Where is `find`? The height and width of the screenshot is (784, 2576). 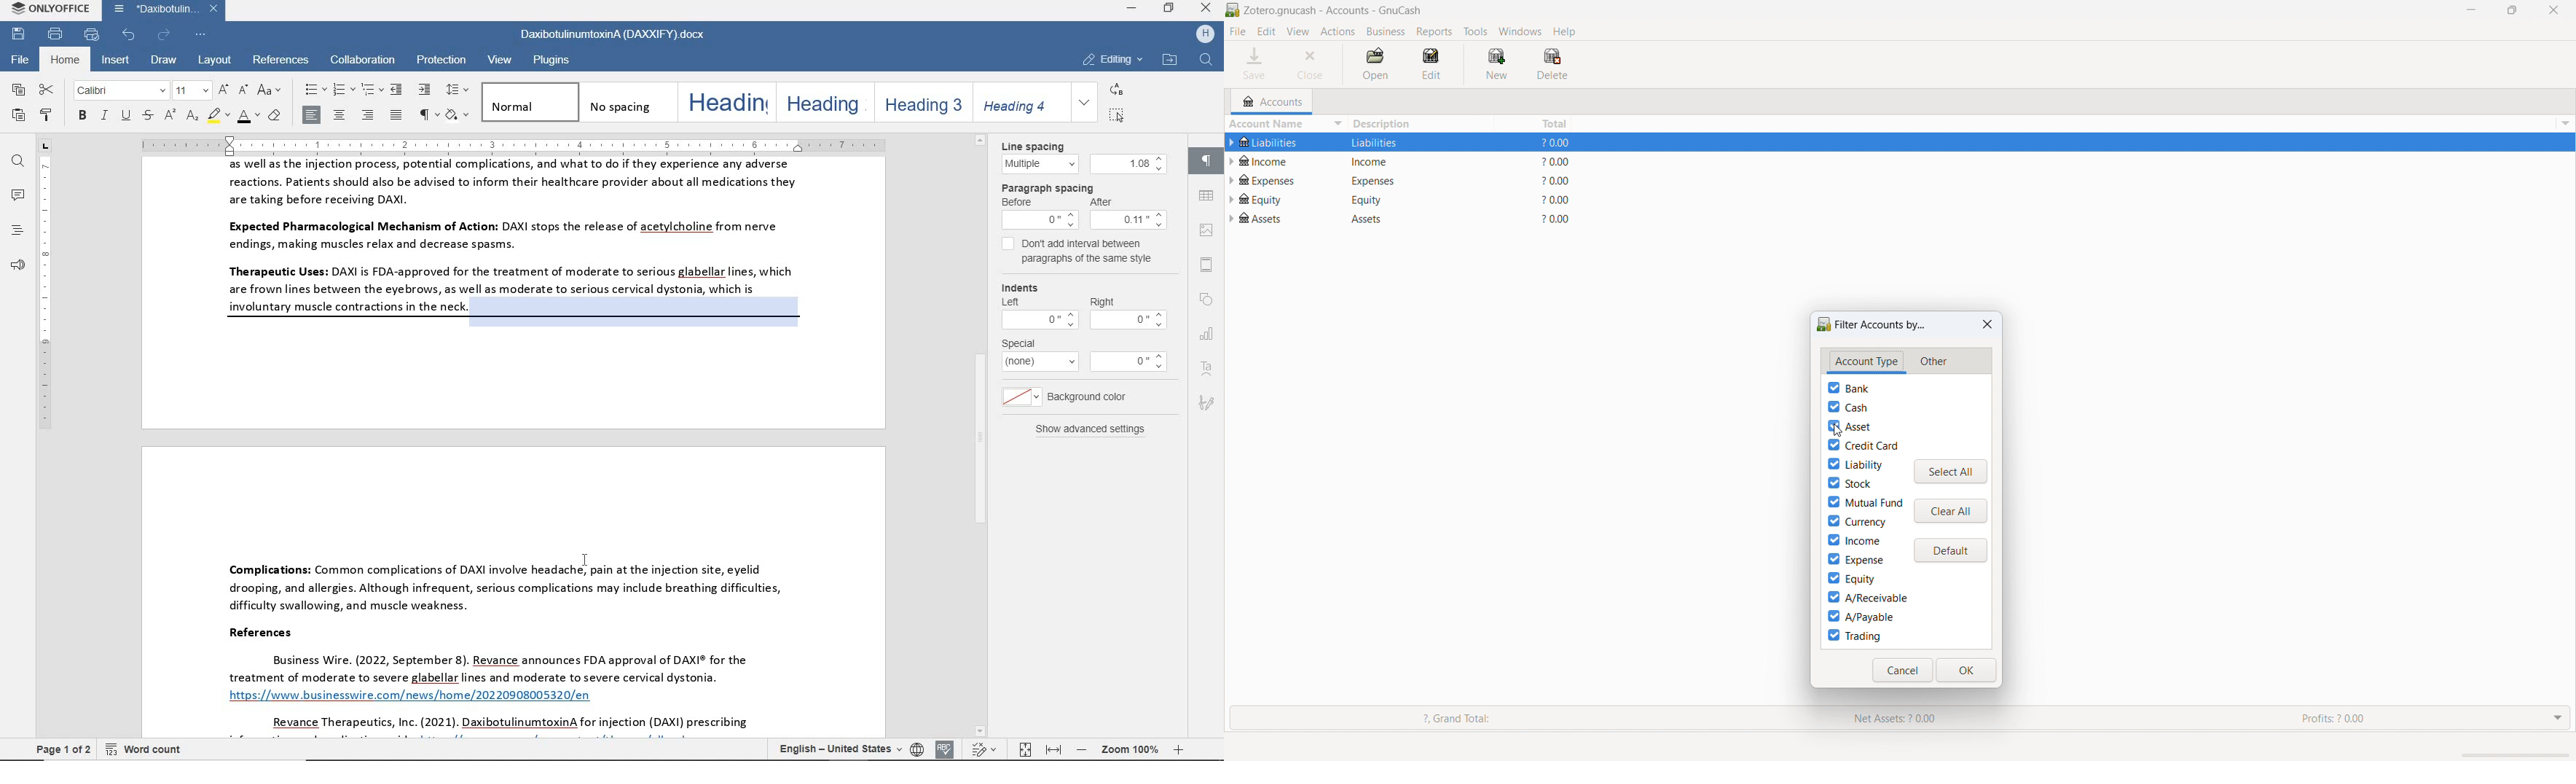 find is located at coordinates (18, 163).